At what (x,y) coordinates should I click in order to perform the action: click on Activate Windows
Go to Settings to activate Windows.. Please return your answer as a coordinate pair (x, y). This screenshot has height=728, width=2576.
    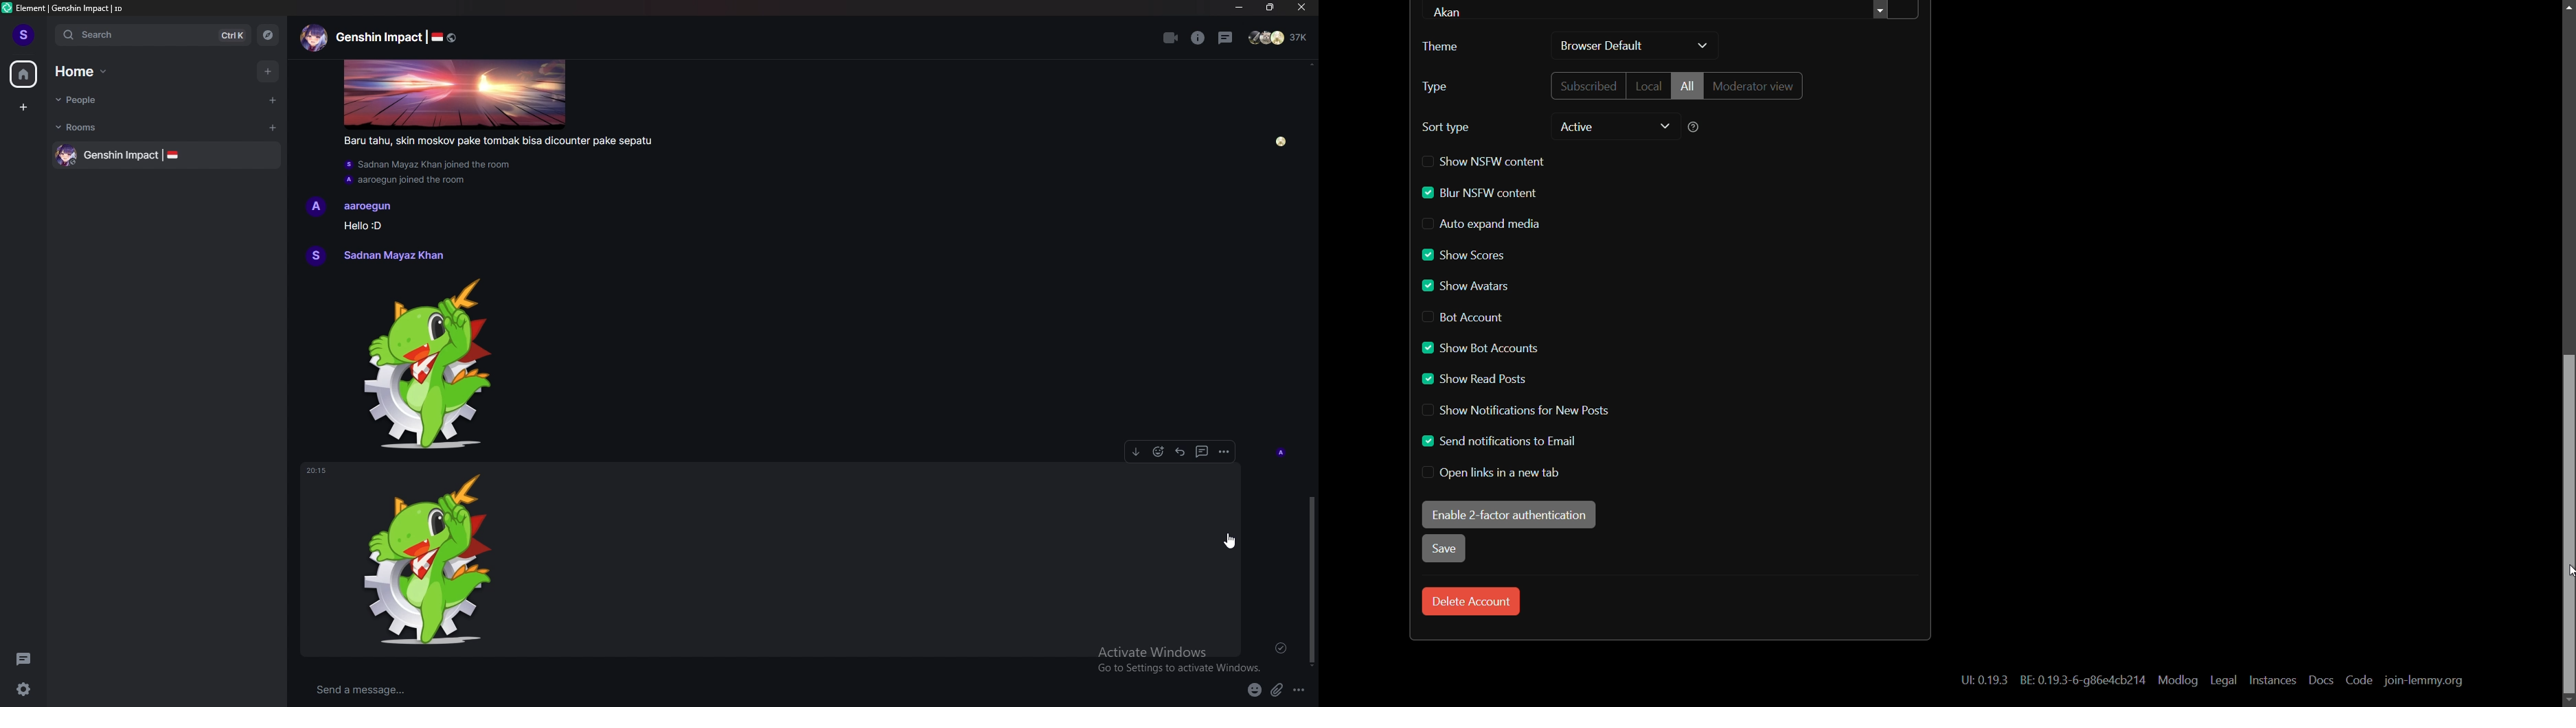
    Looking at the image, I should click on (1179, 660).